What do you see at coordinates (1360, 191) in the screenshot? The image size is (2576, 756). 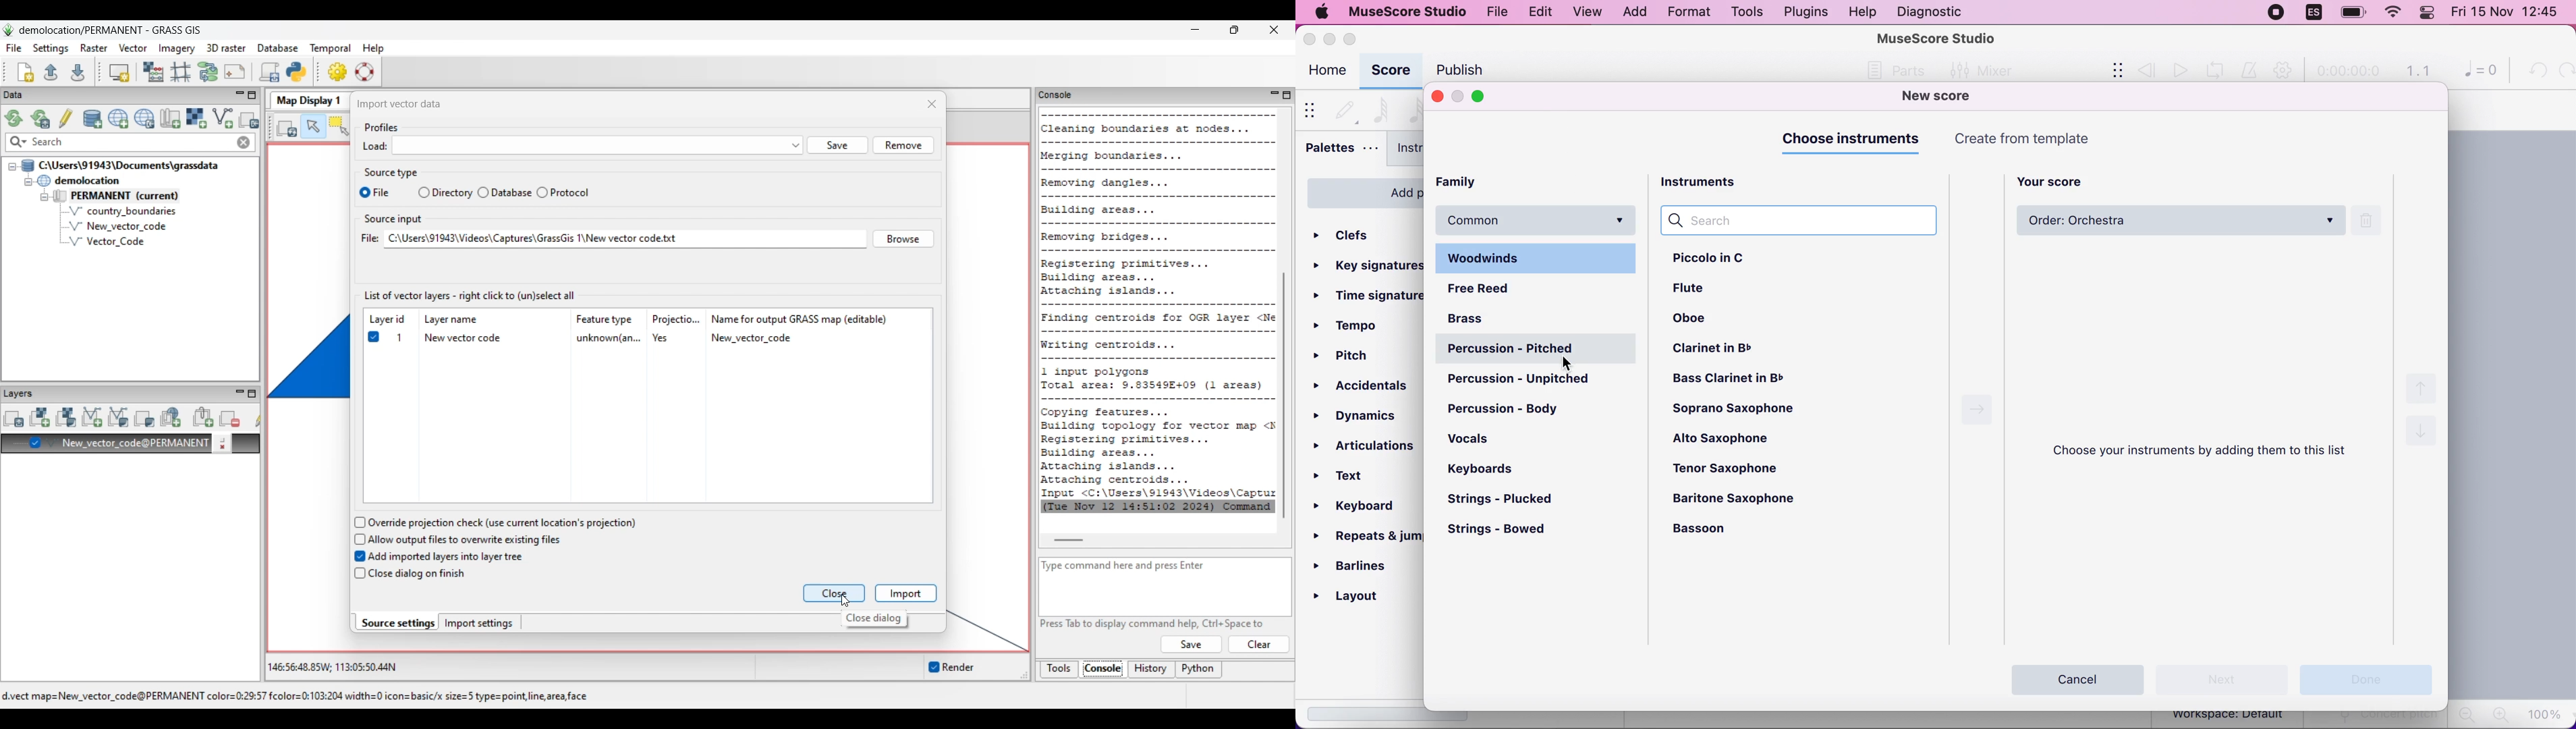 I see `add palettes` at bounding box center [1360, 191].